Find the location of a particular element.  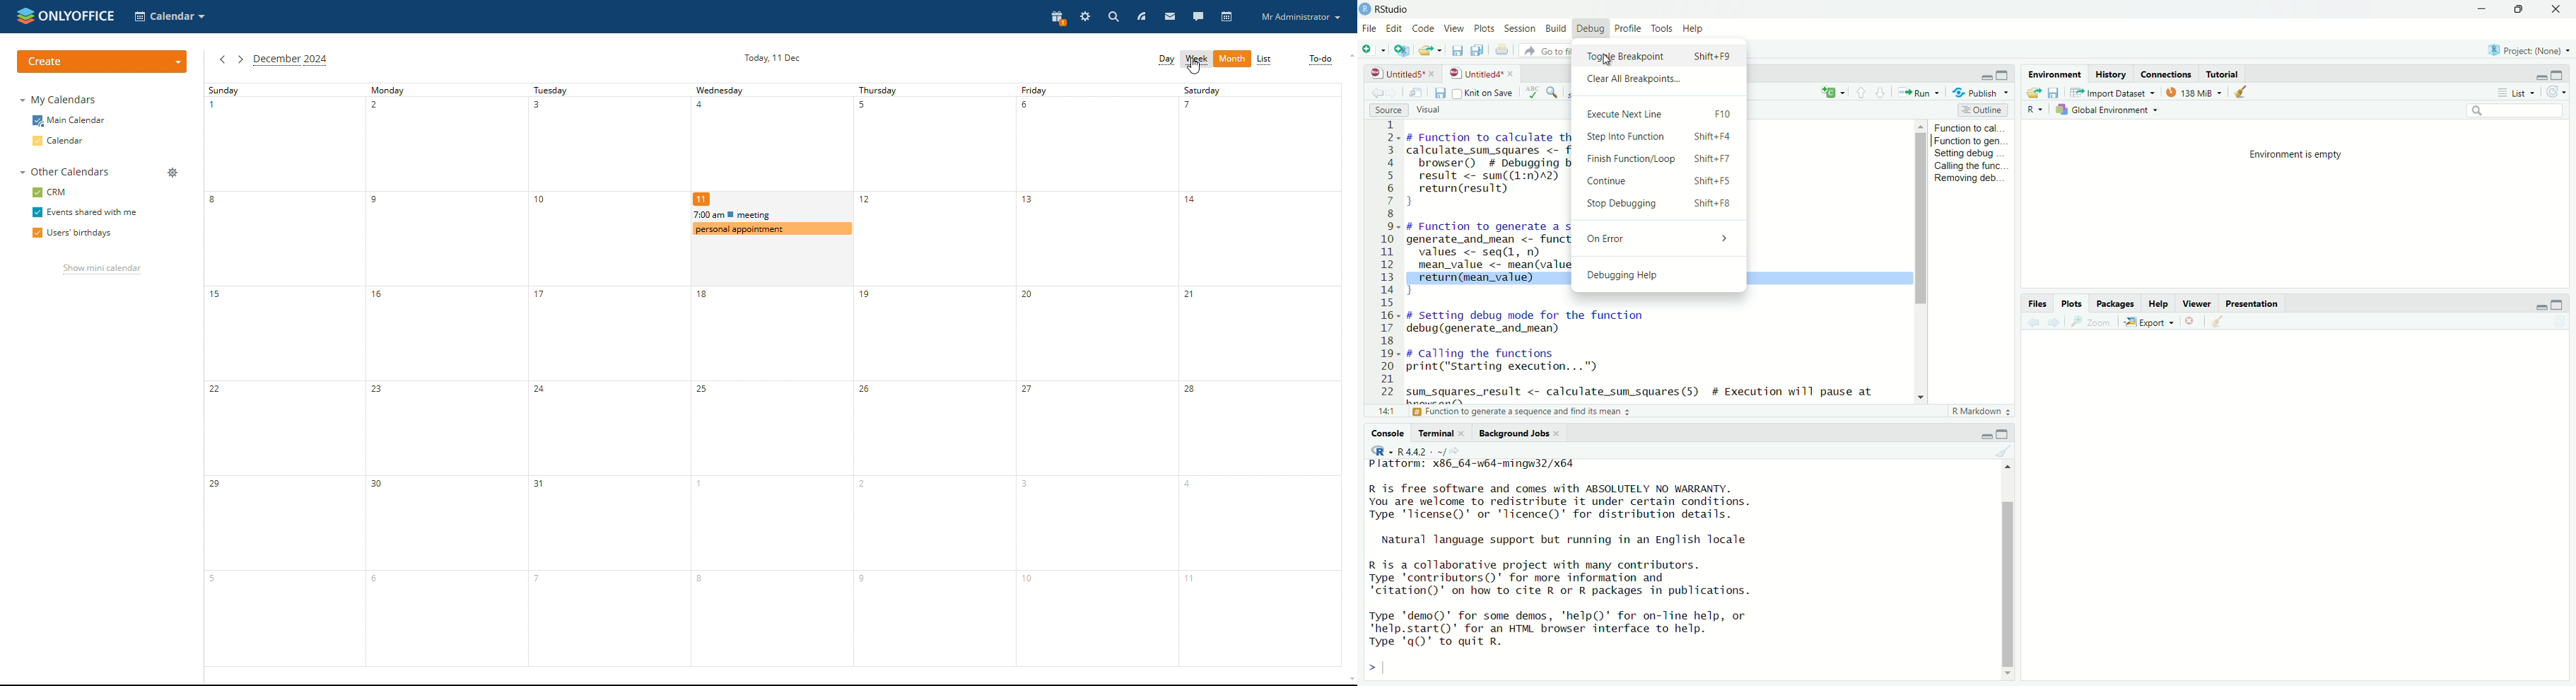

calendar is located at coordinates (61, 141).